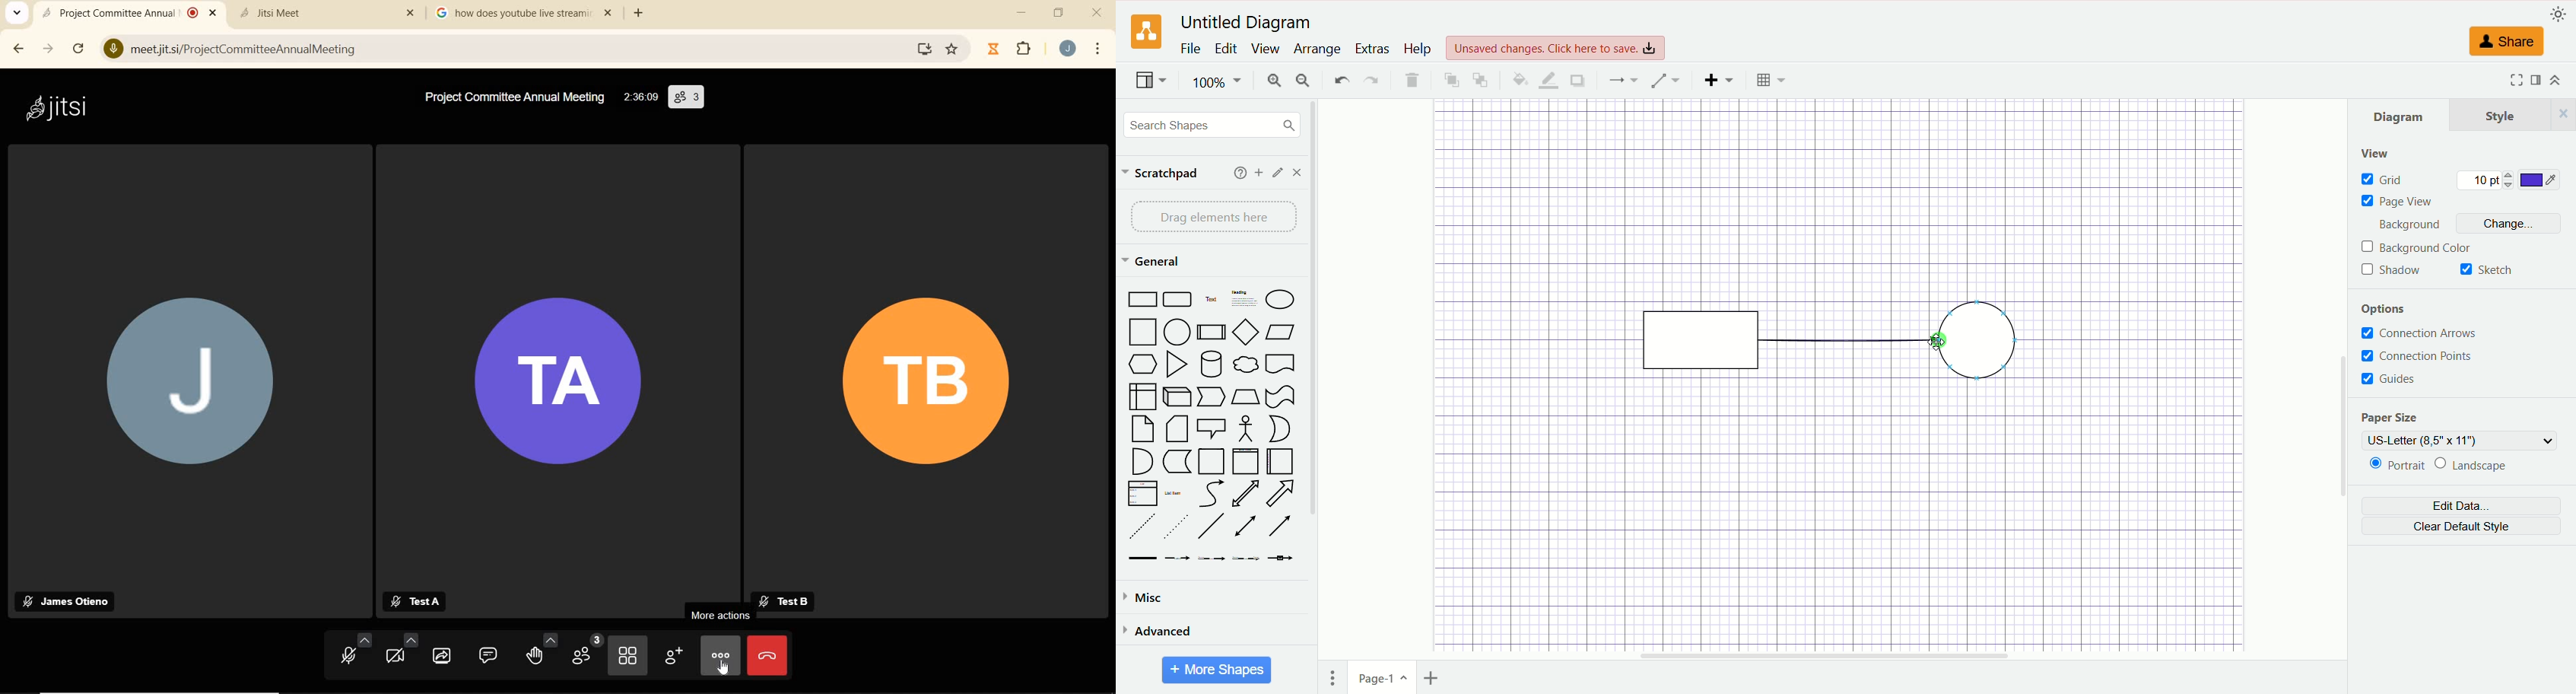 The image size is (2576, 700). What do you see at coordinates (1212, 562) in the screenshot?
I see `Connector with 2 Labels` at bounding box center [1212, 562].